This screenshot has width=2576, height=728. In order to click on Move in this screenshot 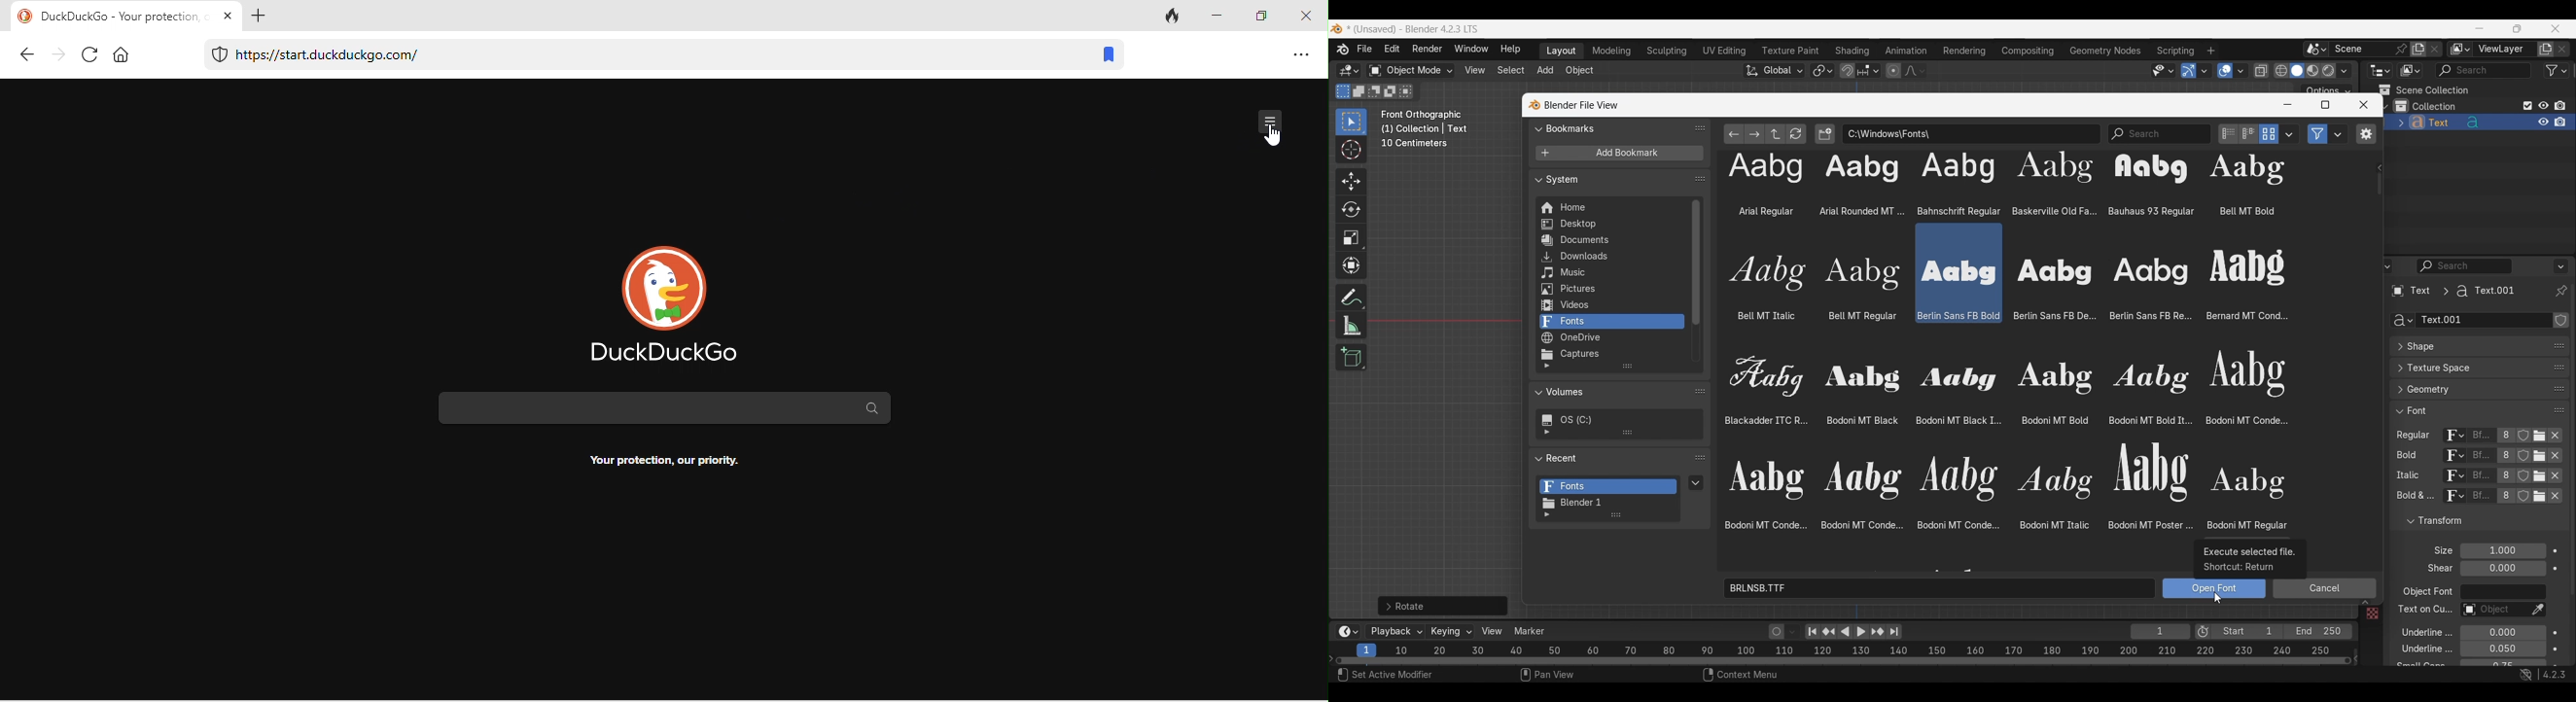, I will do `click(1352, 182)`.